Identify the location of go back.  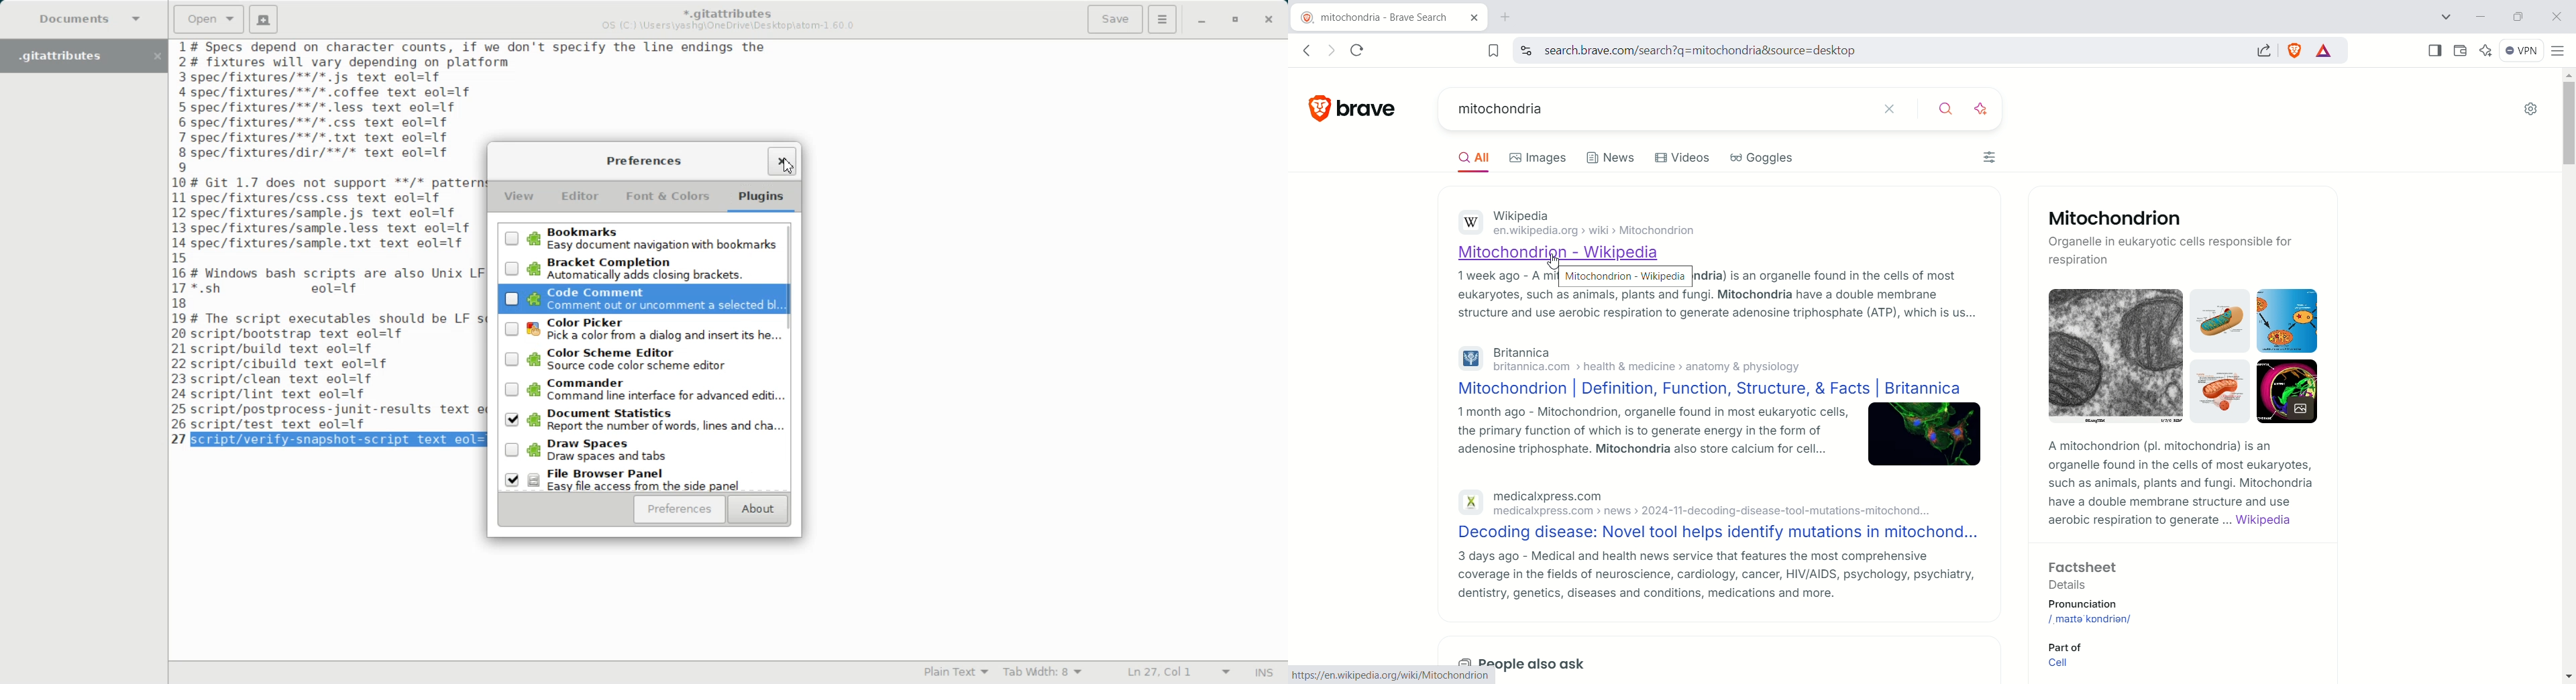
(1306, 51).